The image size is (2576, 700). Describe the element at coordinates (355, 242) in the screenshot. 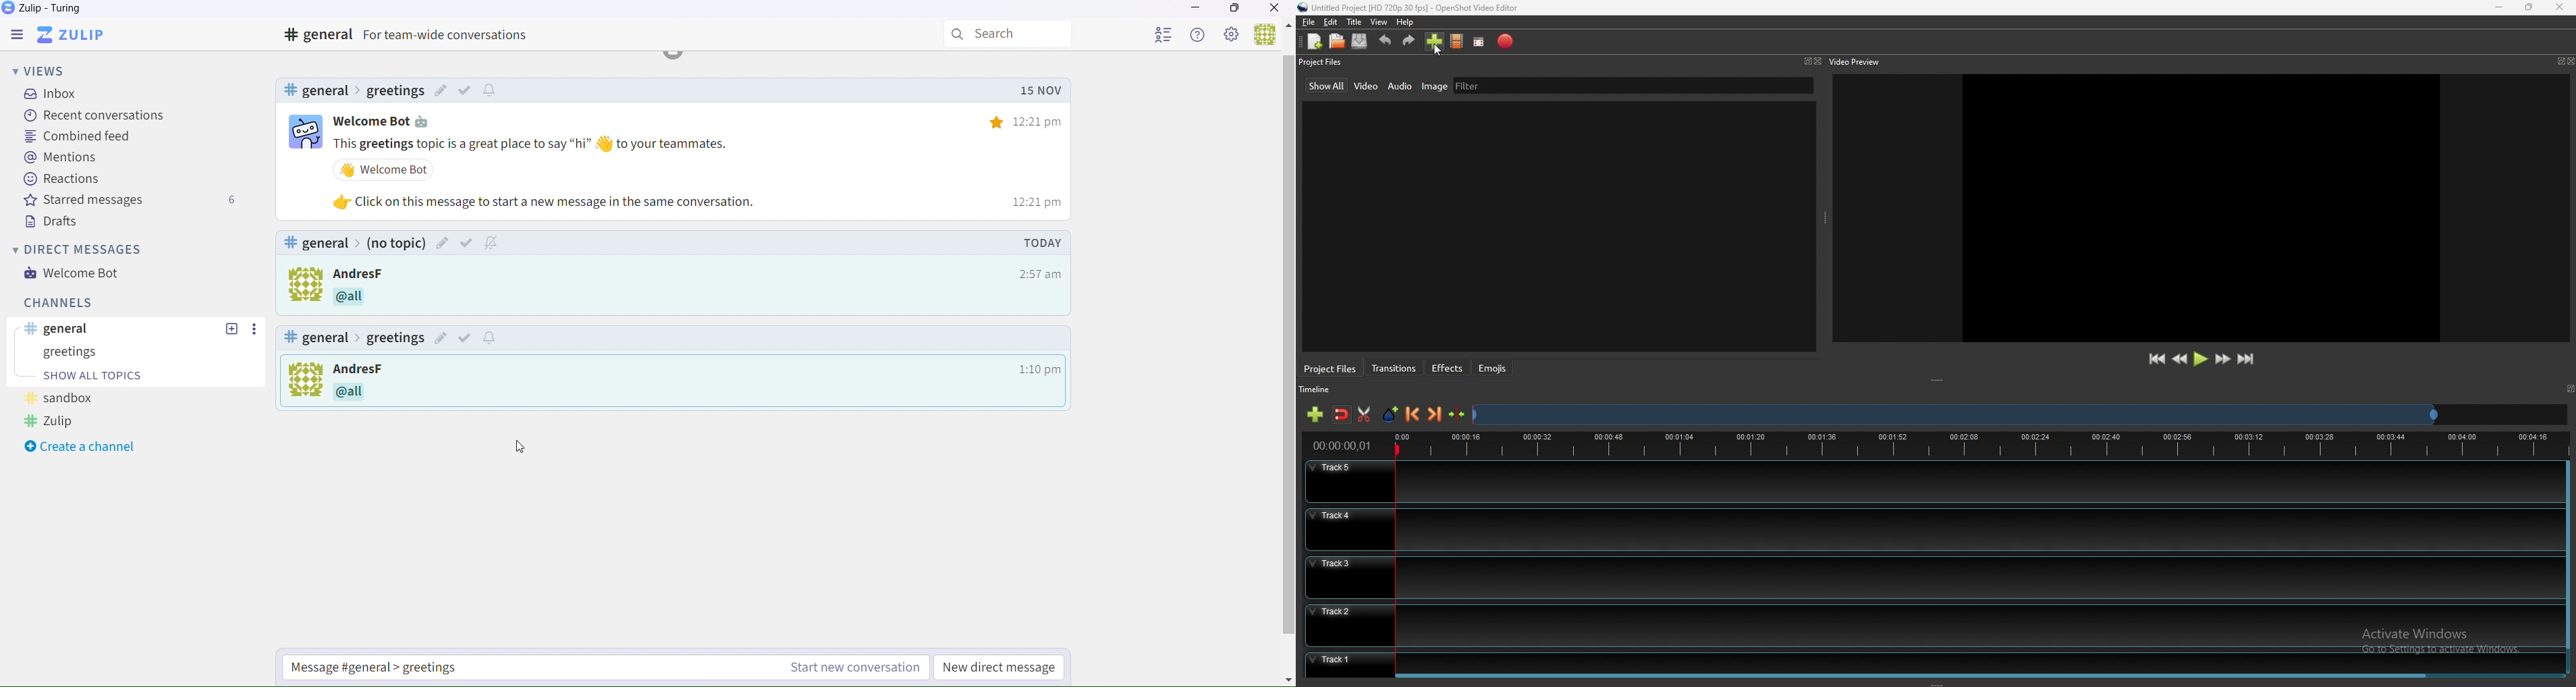

I see `#general> (No Topic)` at that location.